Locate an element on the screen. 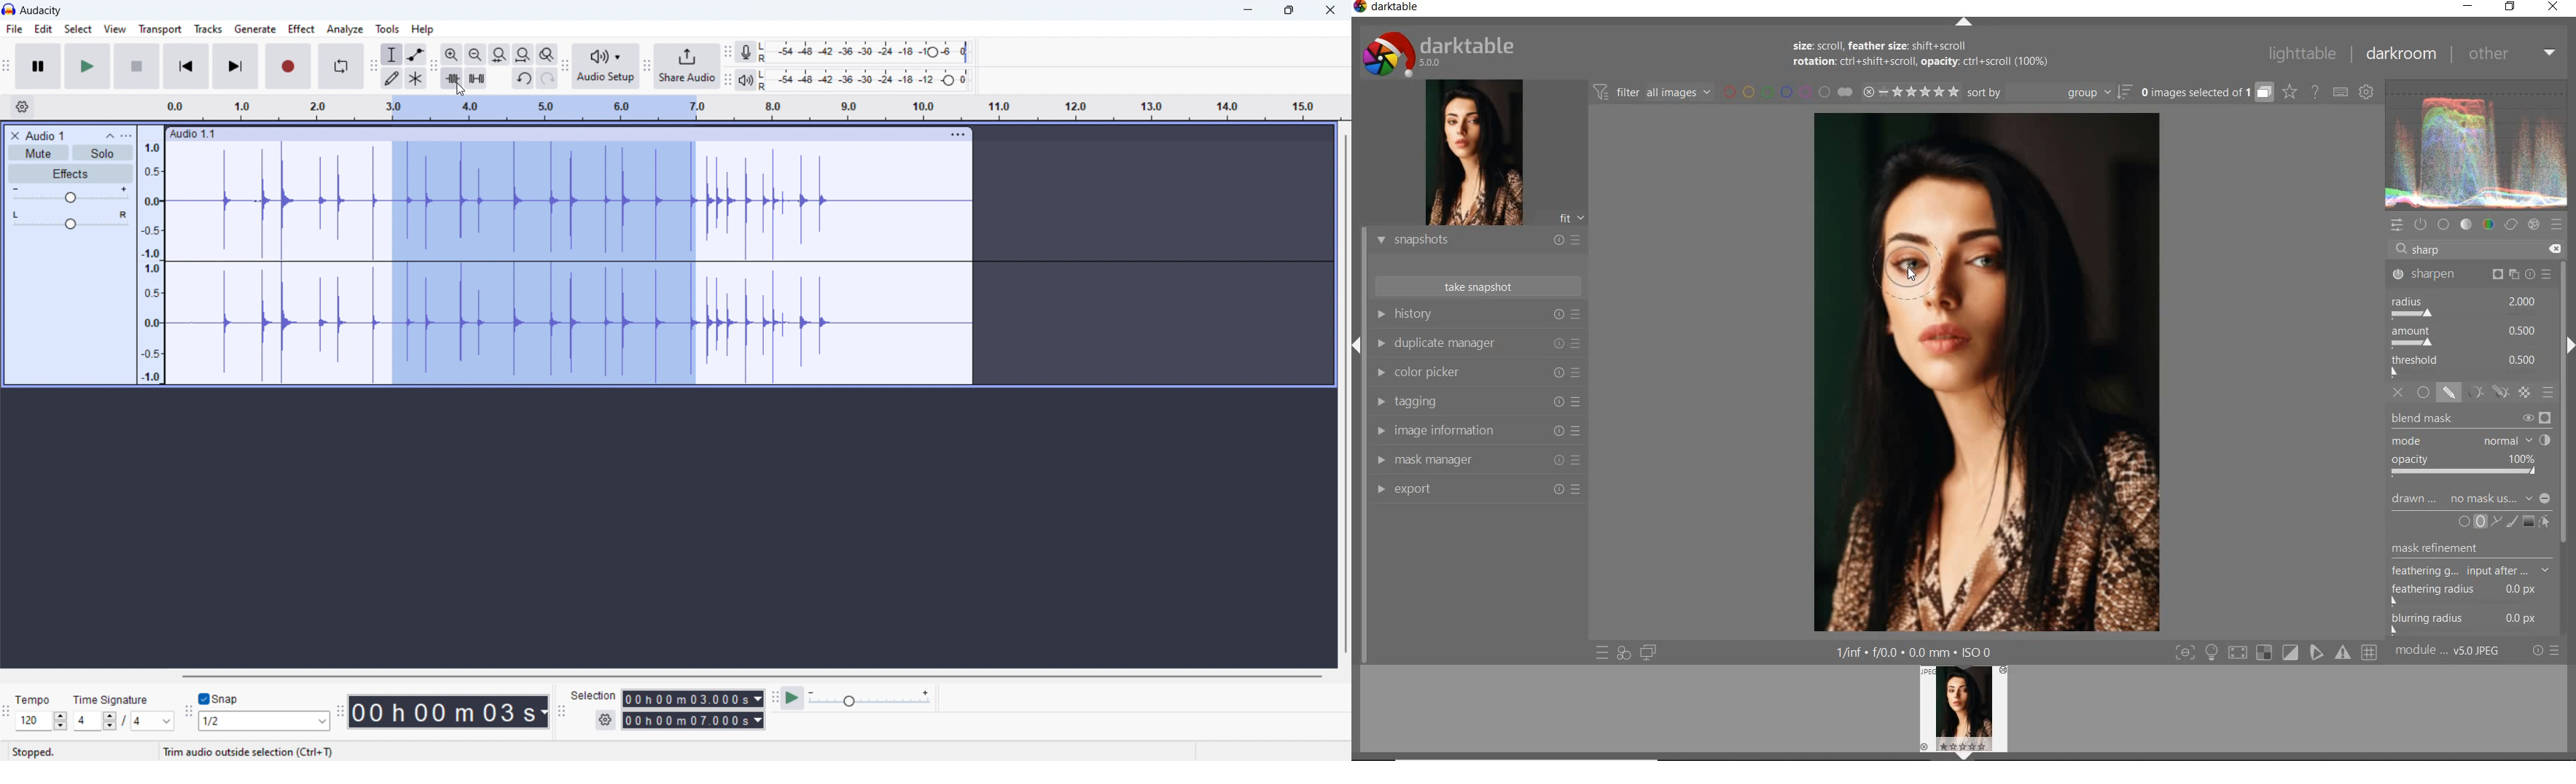 This screenshot has width=2576, height=784. set tempo is located at coordinates (42, 721).